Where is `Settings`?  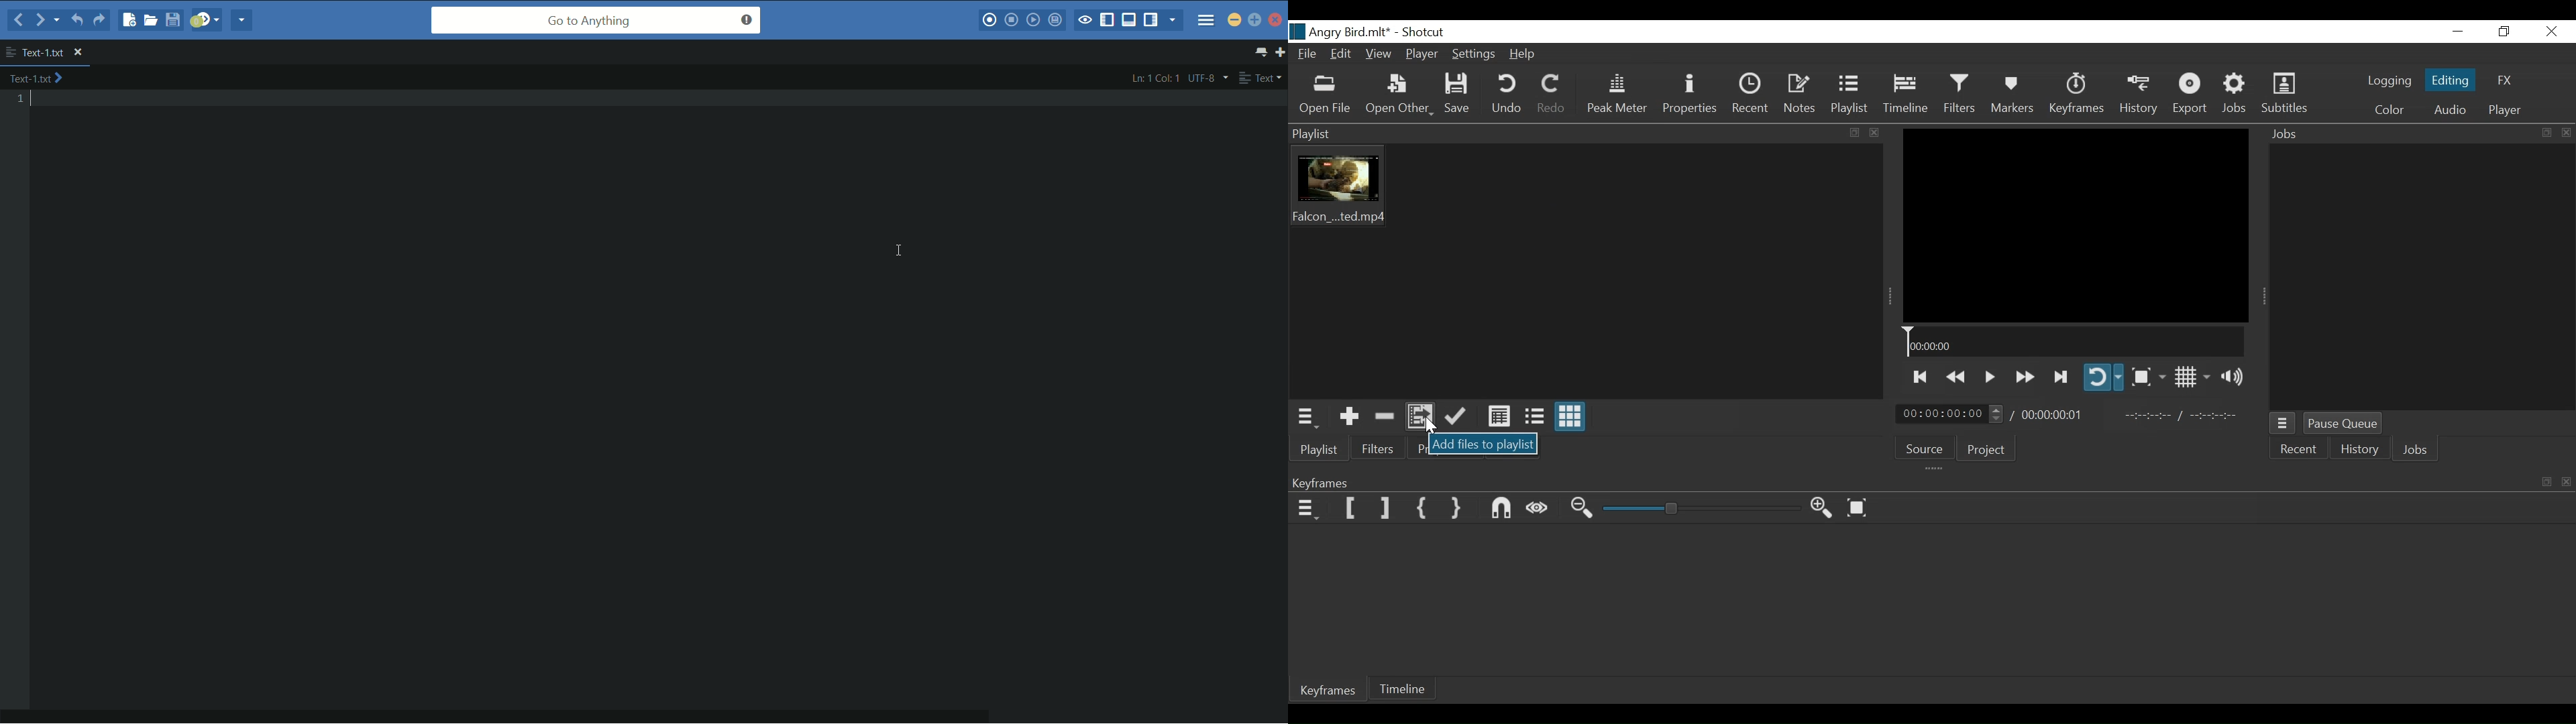 Settings is located at coordinates (1474, 55).